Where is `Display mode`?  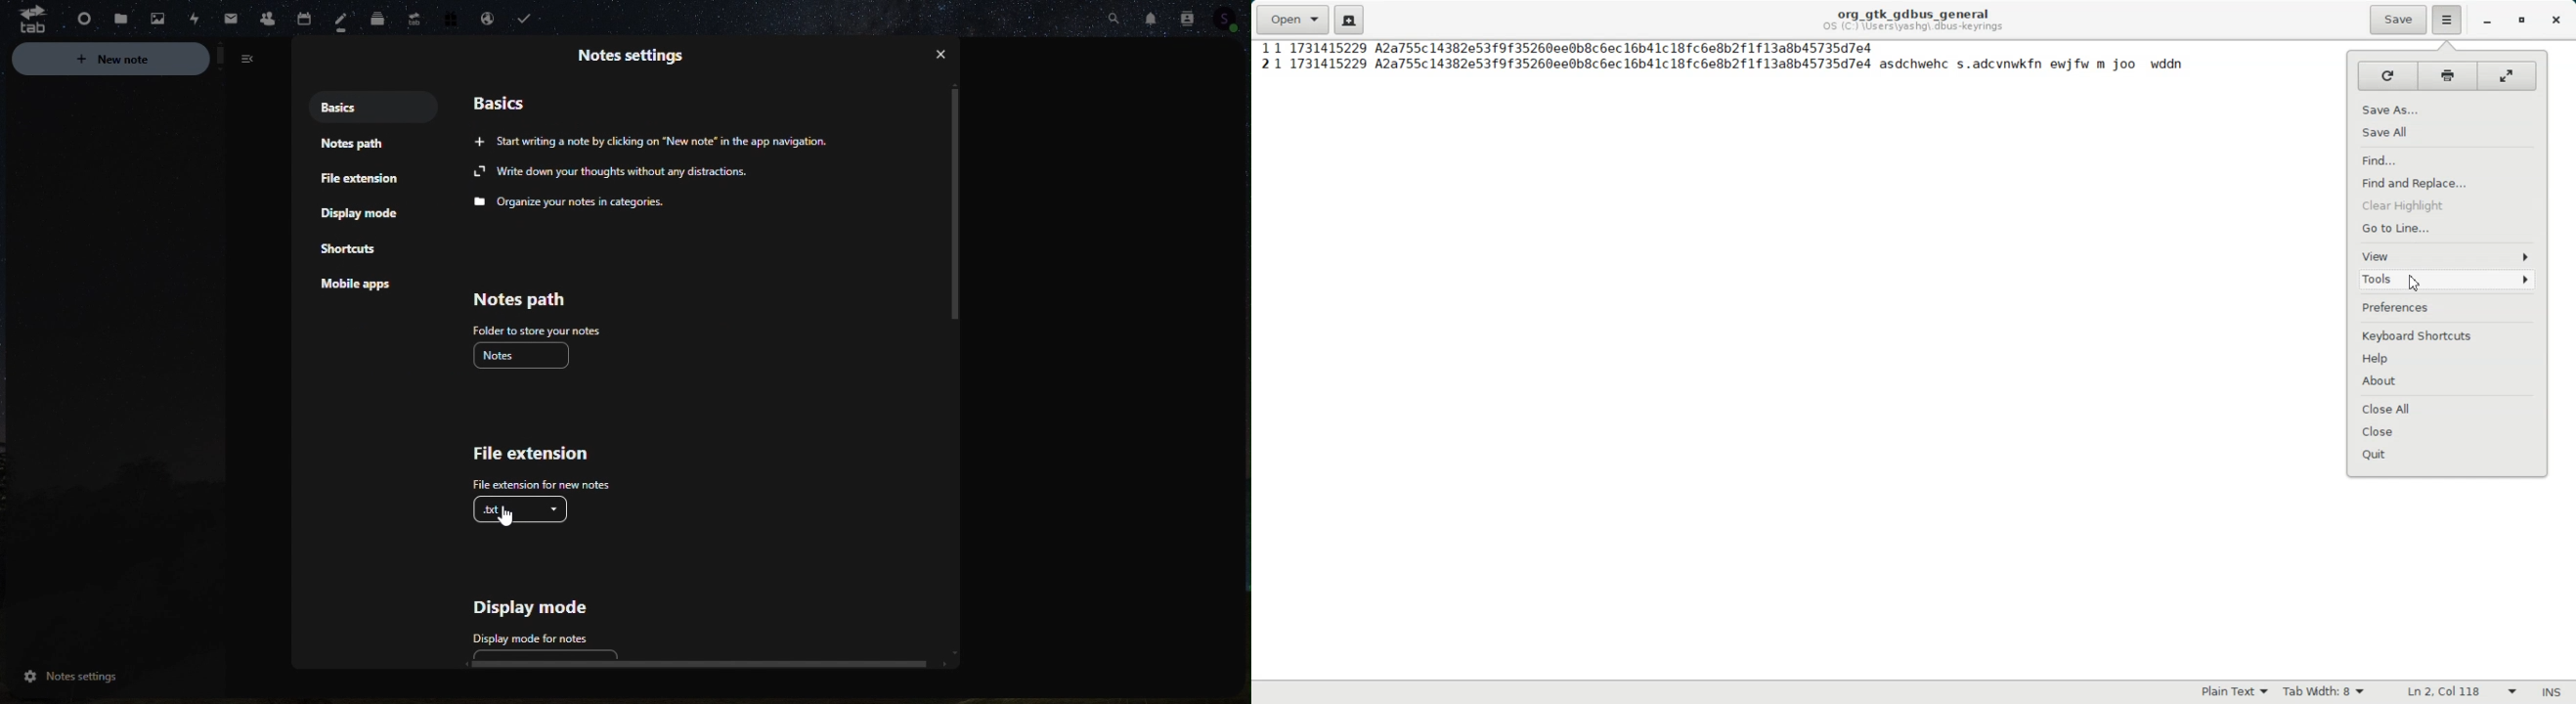
Display mode is located at coordinates (557, 607).